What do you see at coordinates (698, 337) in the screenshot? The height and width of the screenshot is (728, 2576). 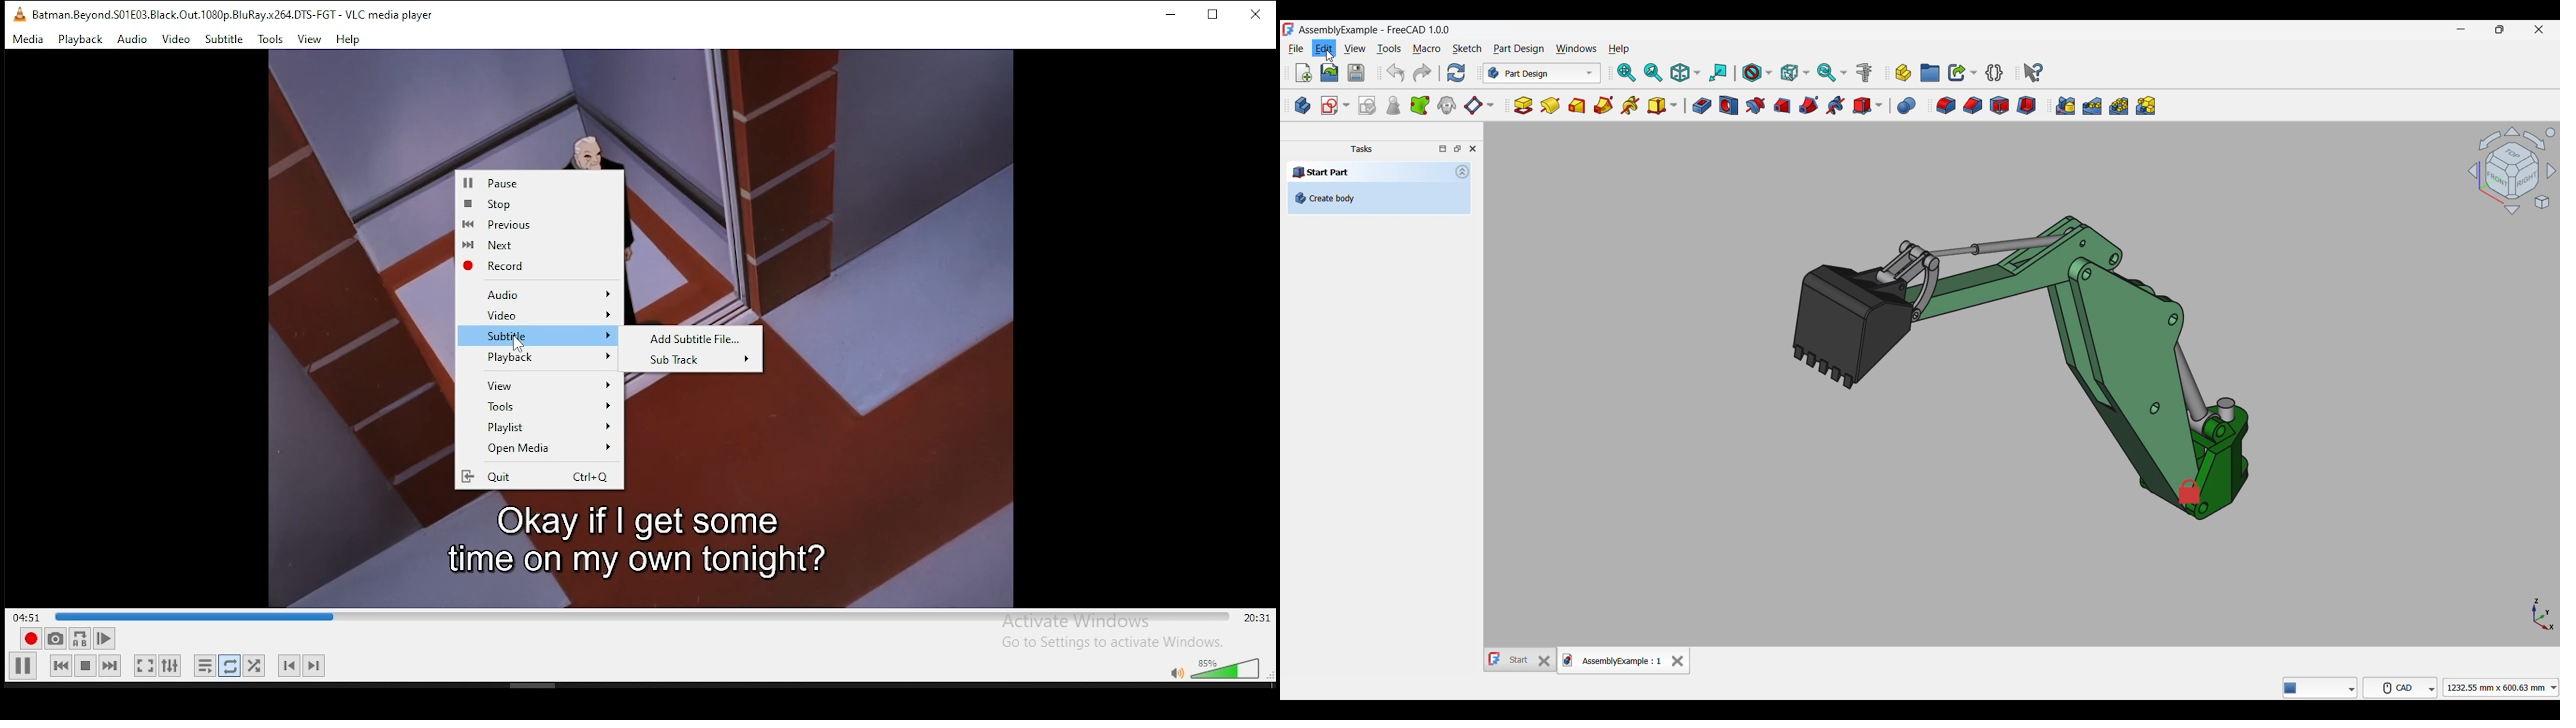 I see `Add Subtitle File...` at bounding box center [698, 337].